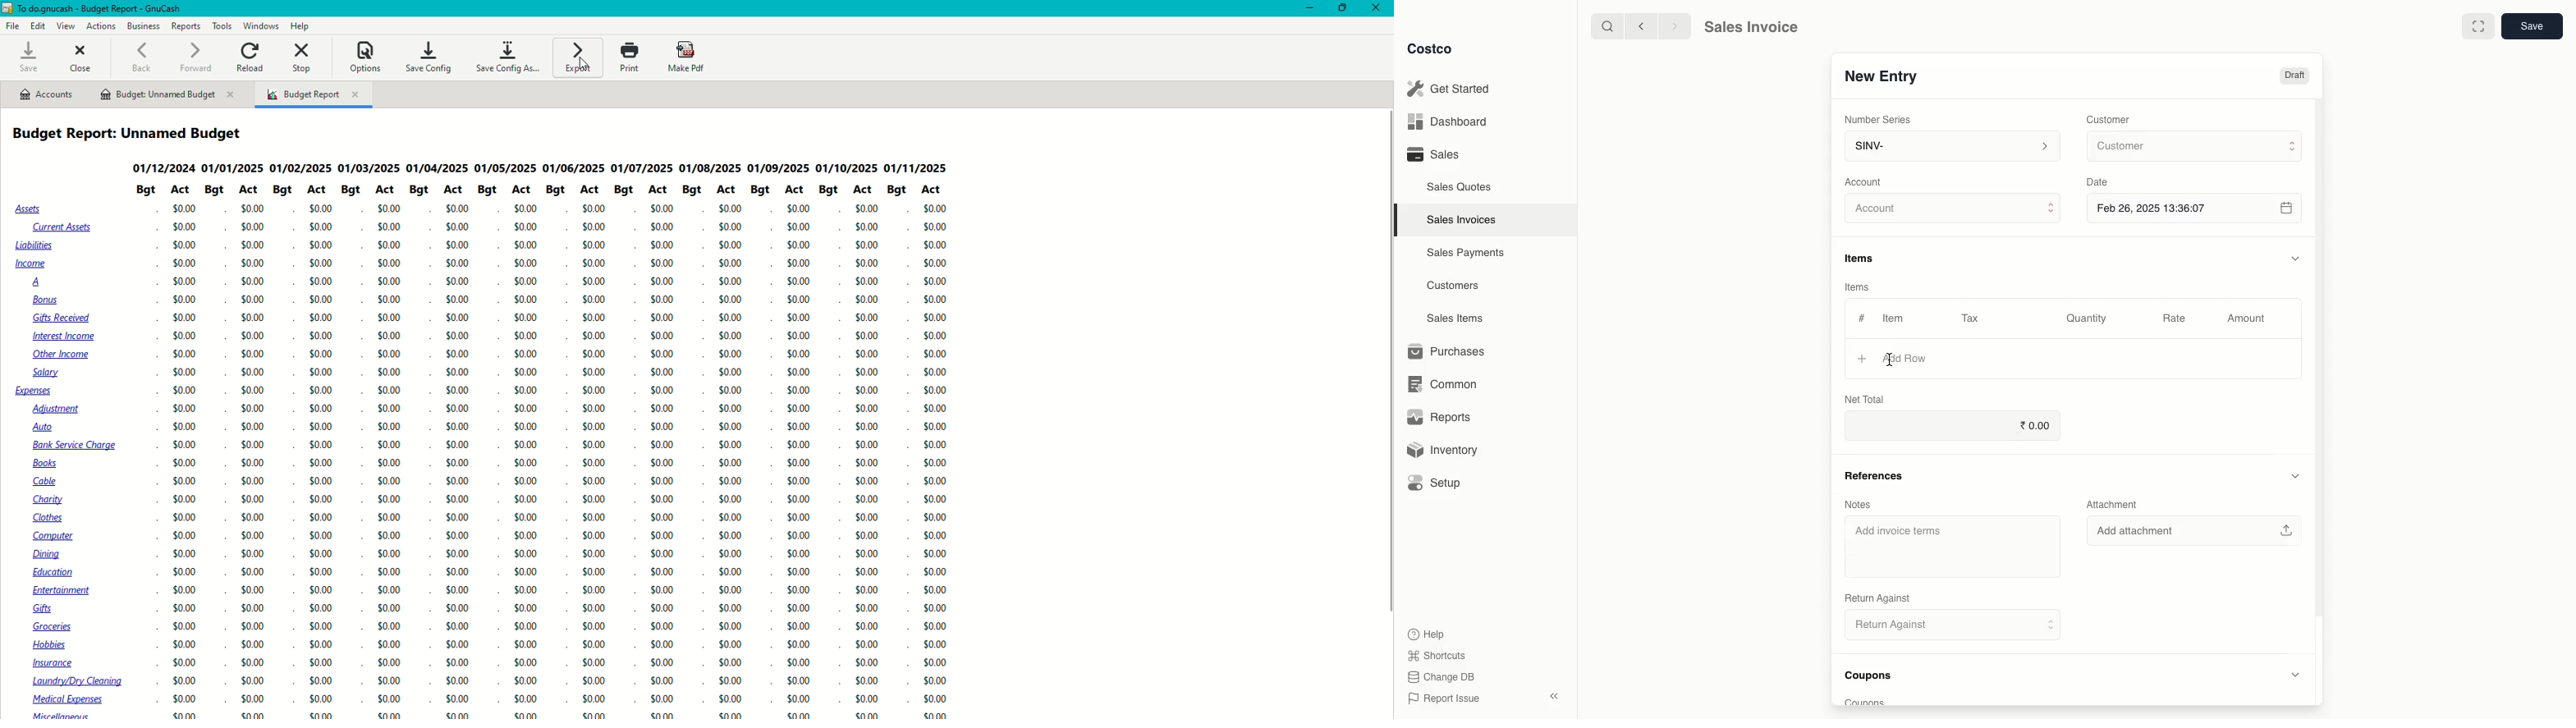 Image resolution: width=2576 pixels, height=728 pixels. What do you see at coordinates (559, 688) in the screenshot?
I see `$0.00` at bounding box center [559, 688].